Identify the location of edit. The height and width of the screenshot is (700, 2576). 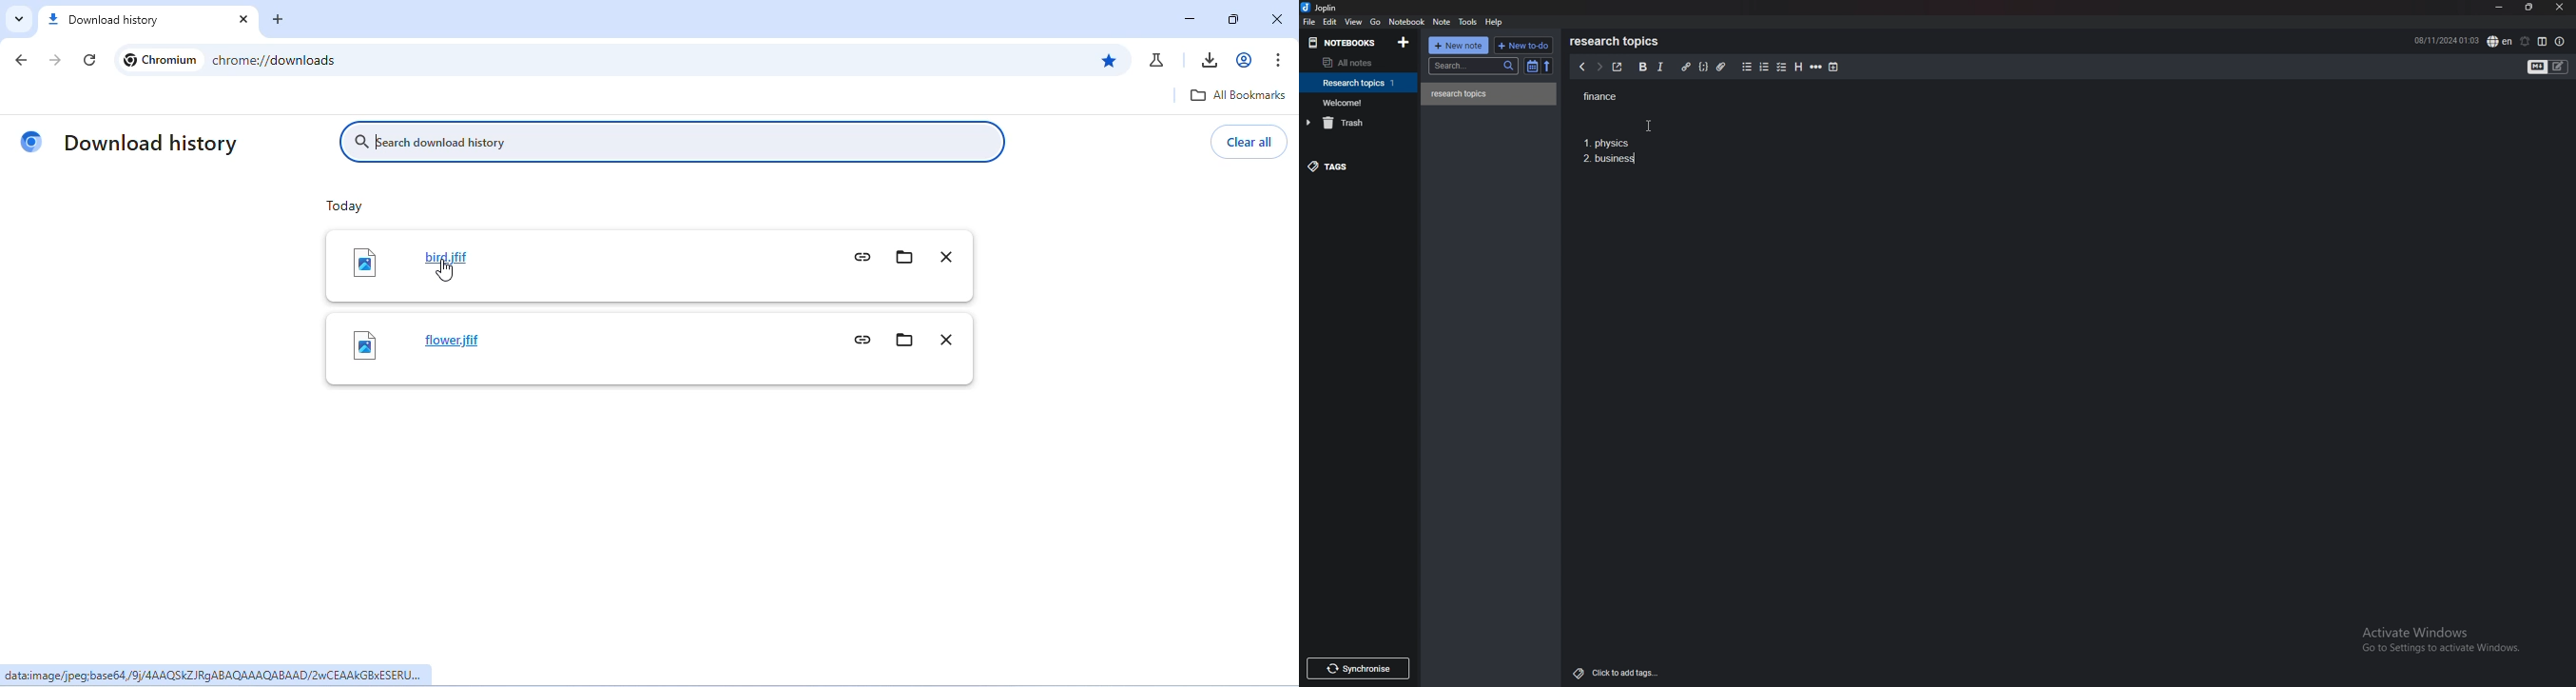
(1330, 21).